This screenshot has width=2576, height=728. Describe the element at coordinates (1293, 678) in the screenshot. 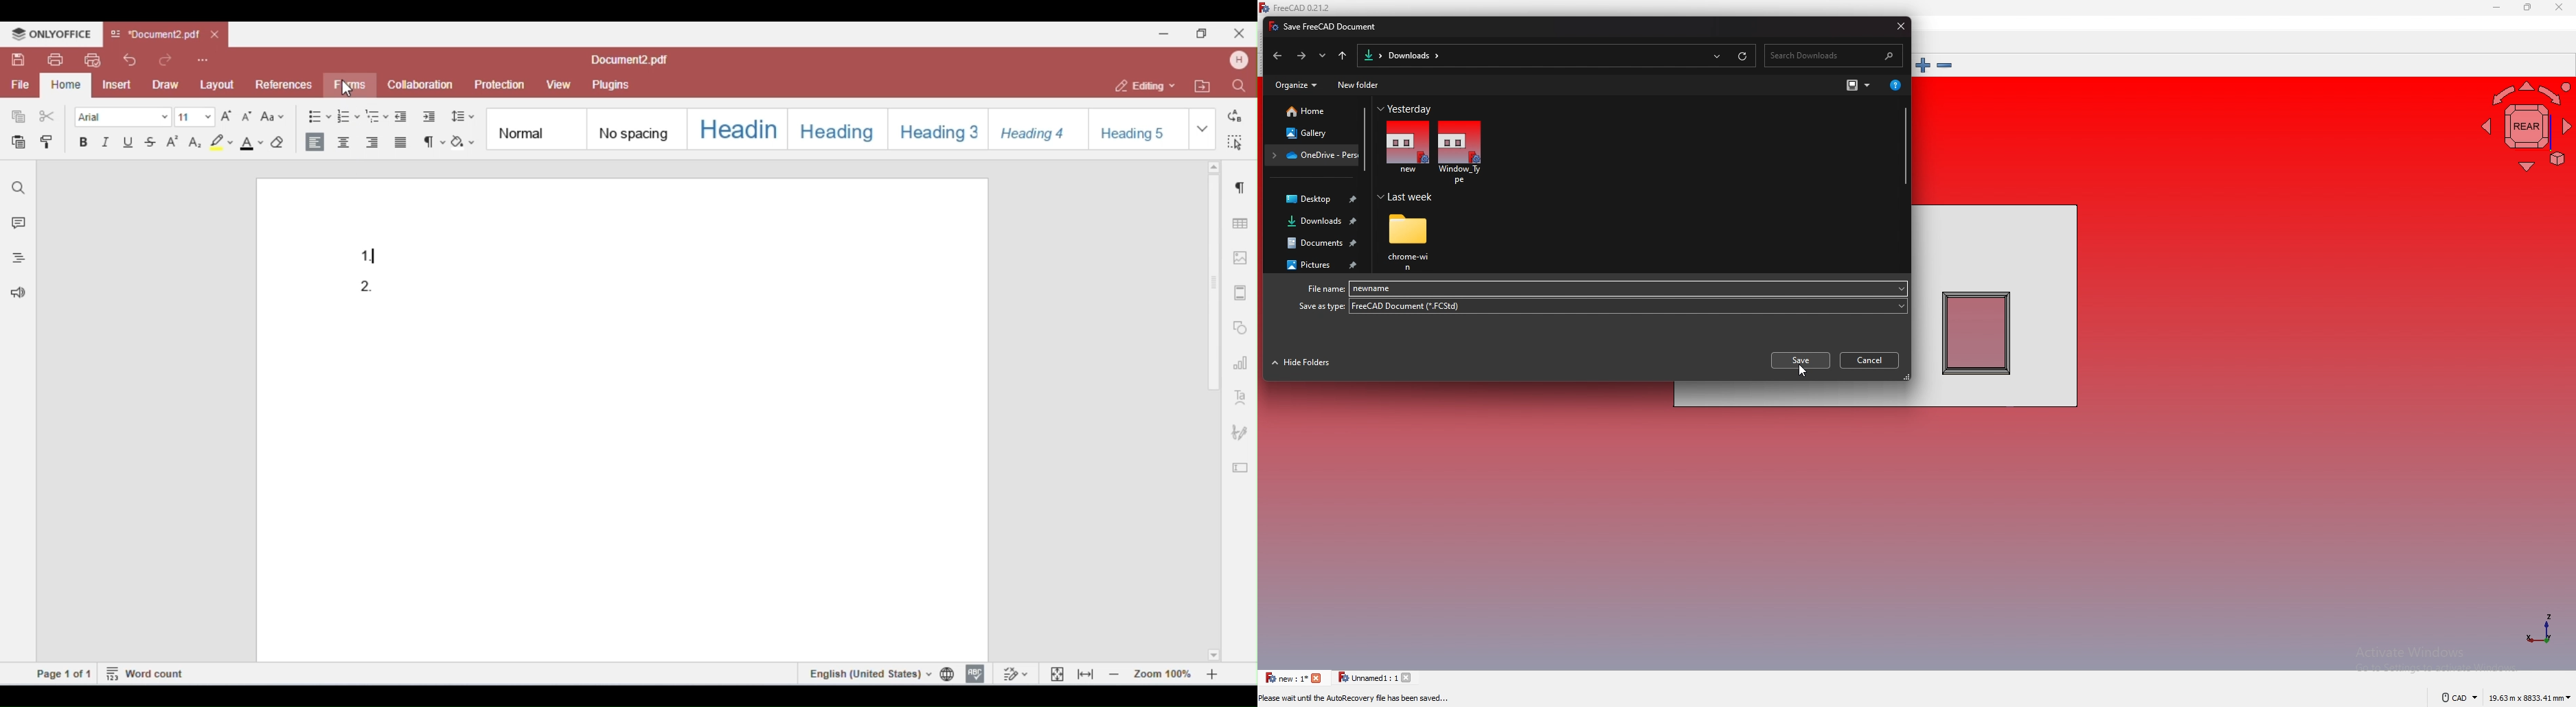

I see `tab 1` at that location.